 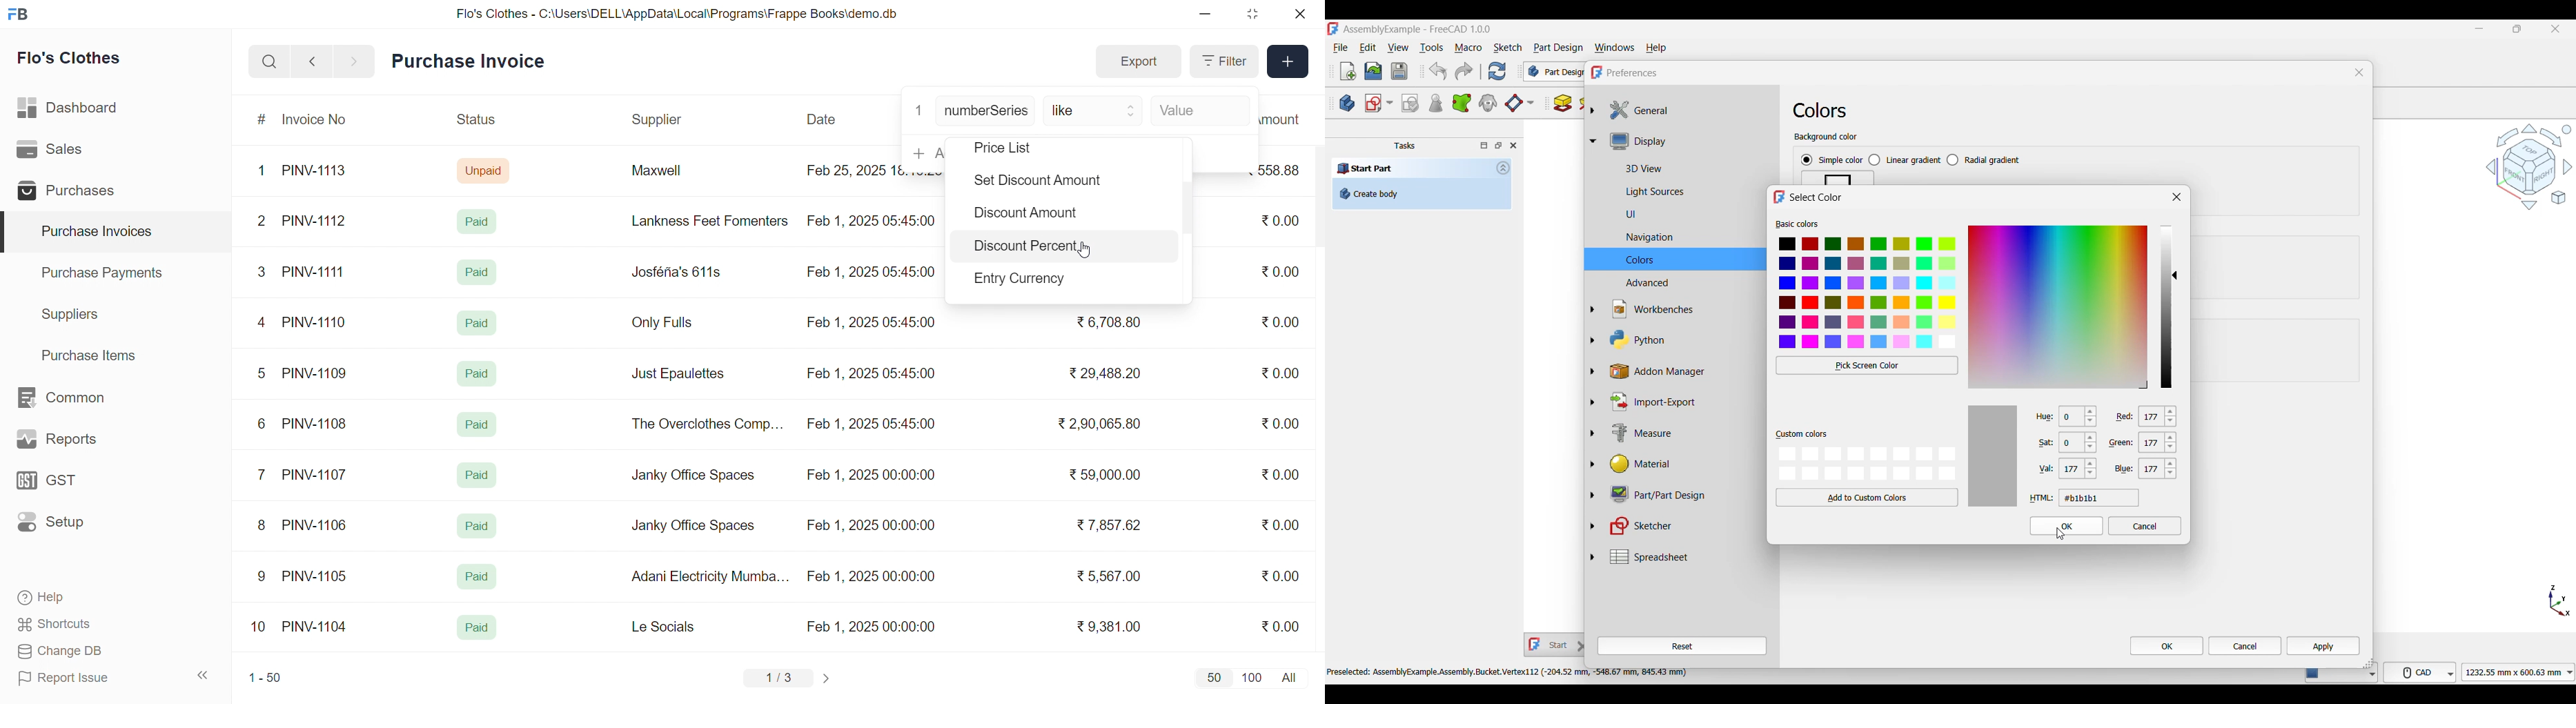 I want to click on Redo, so click(x=1464, y=71).